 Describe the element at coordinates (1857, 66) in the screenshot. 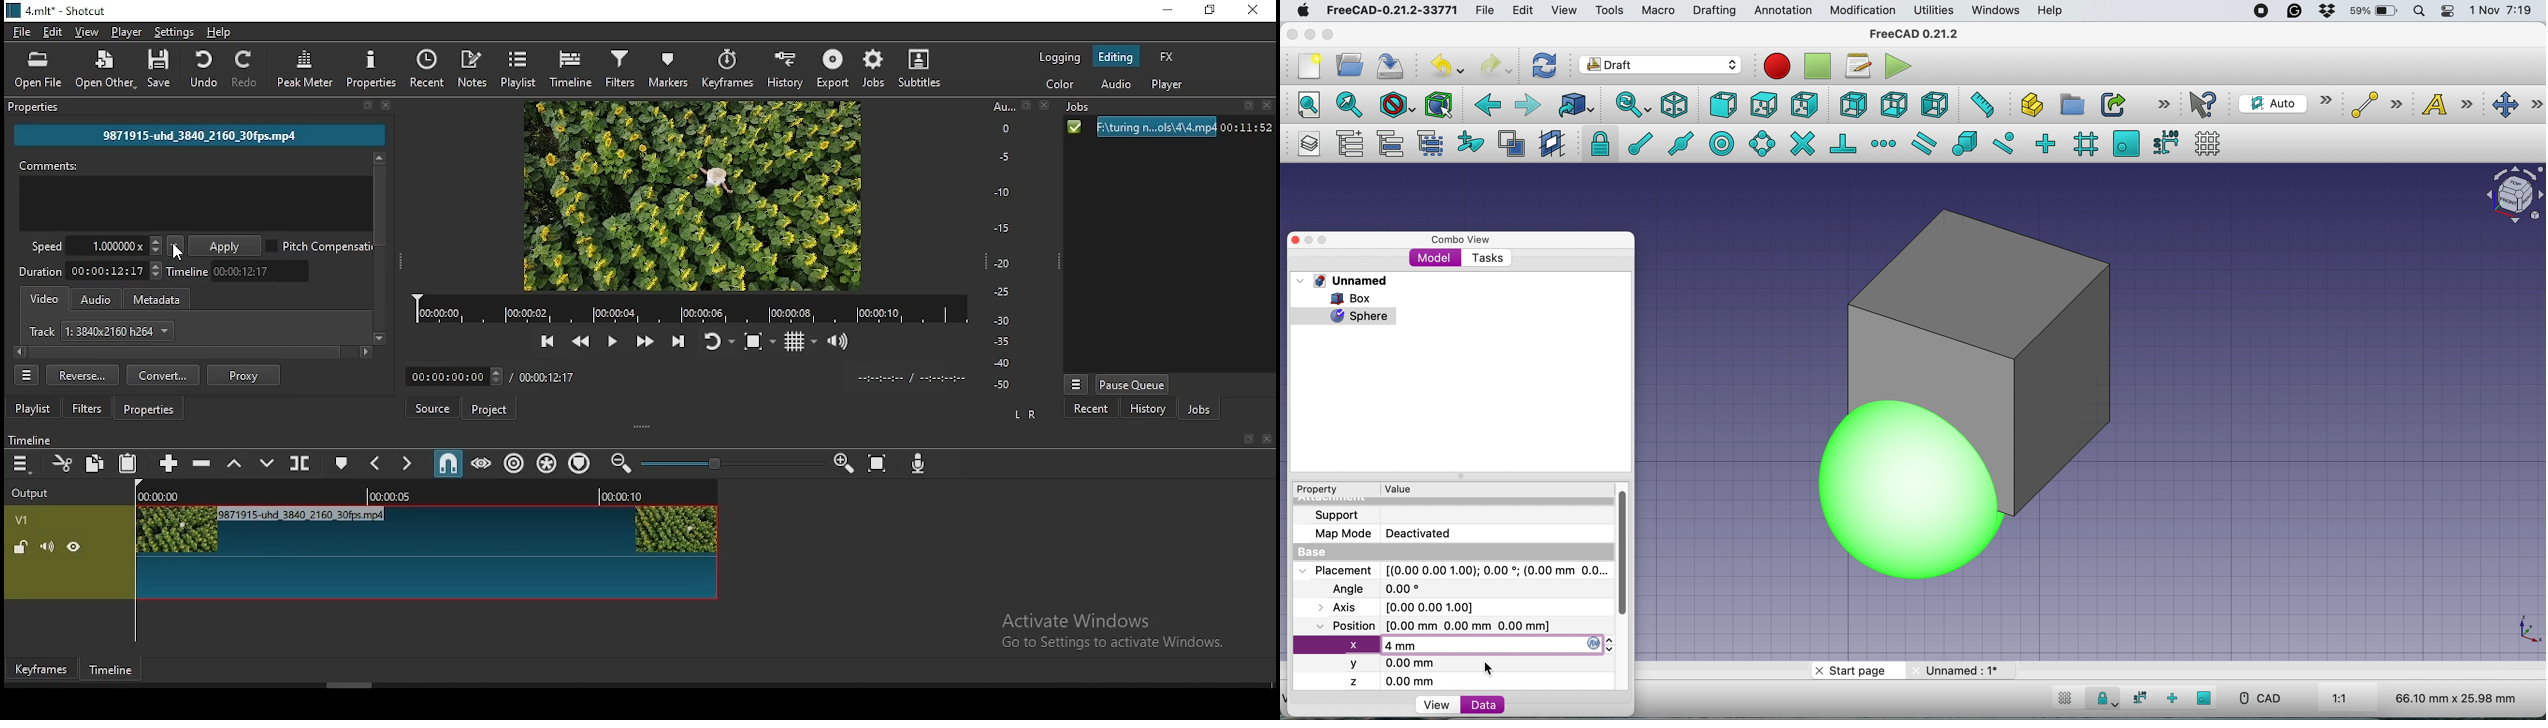

I see `macros` at that location.